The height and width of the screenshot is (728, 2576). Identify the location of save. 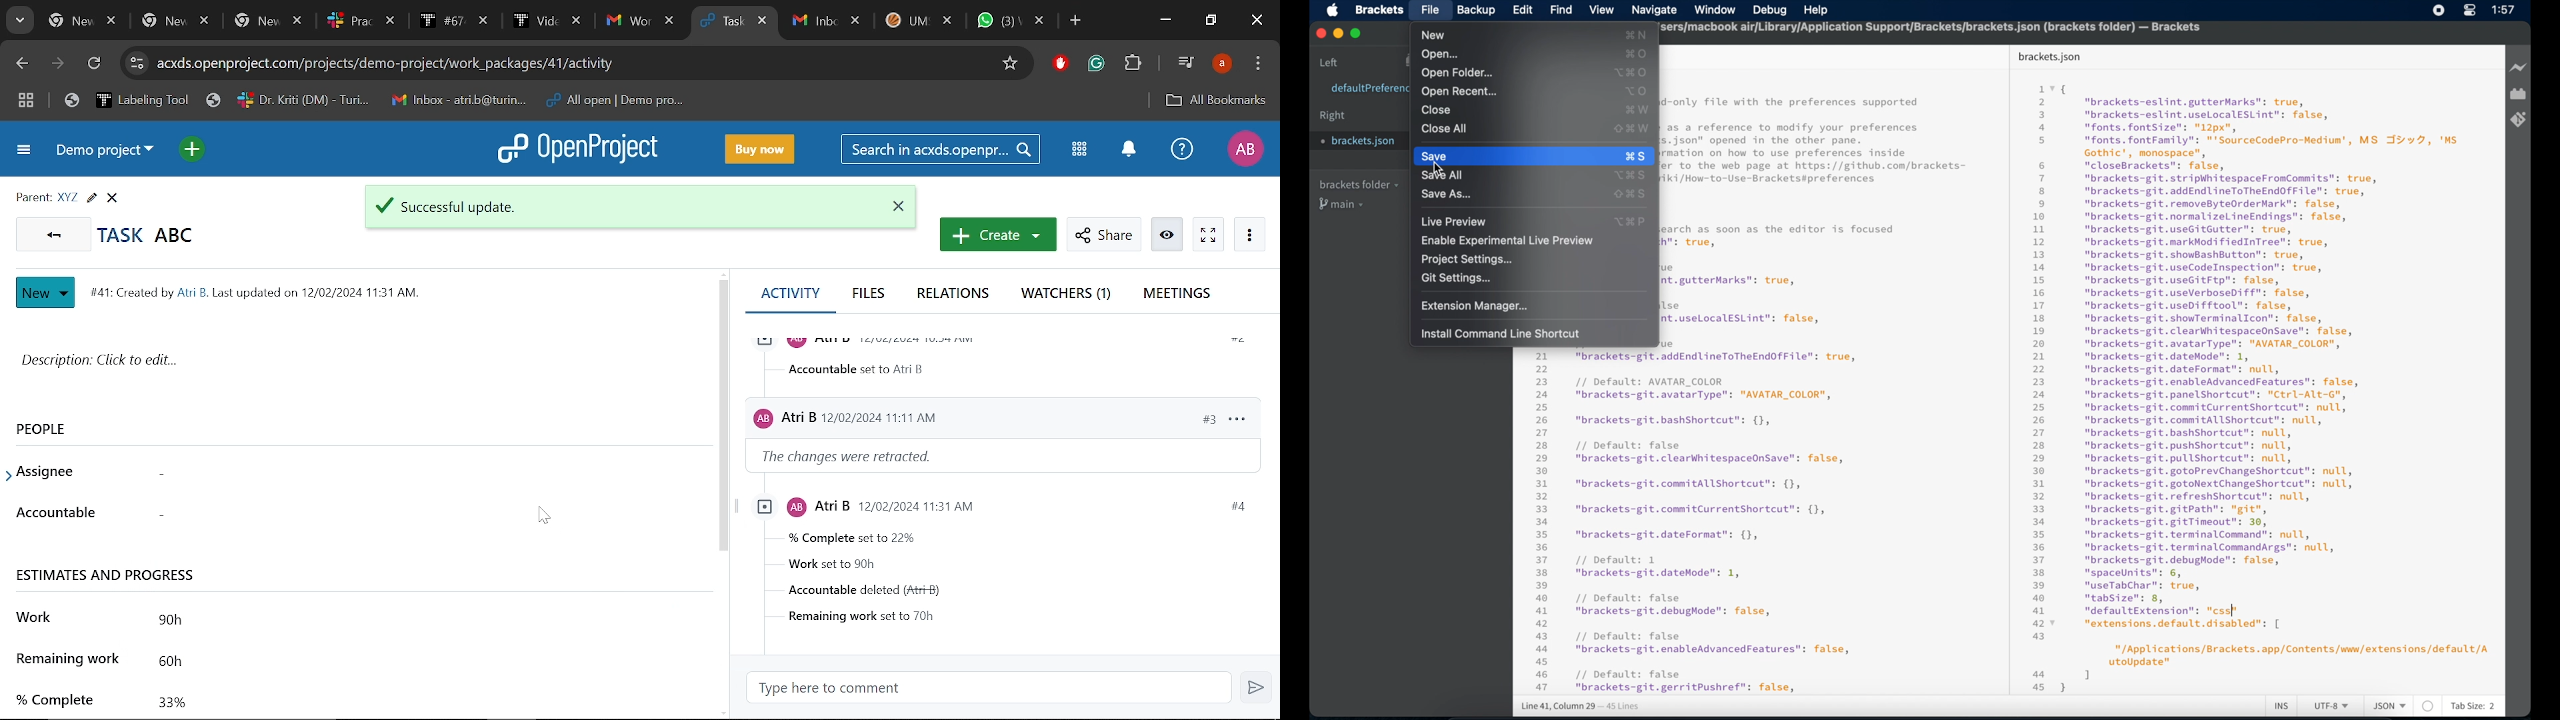
(1498, 155).